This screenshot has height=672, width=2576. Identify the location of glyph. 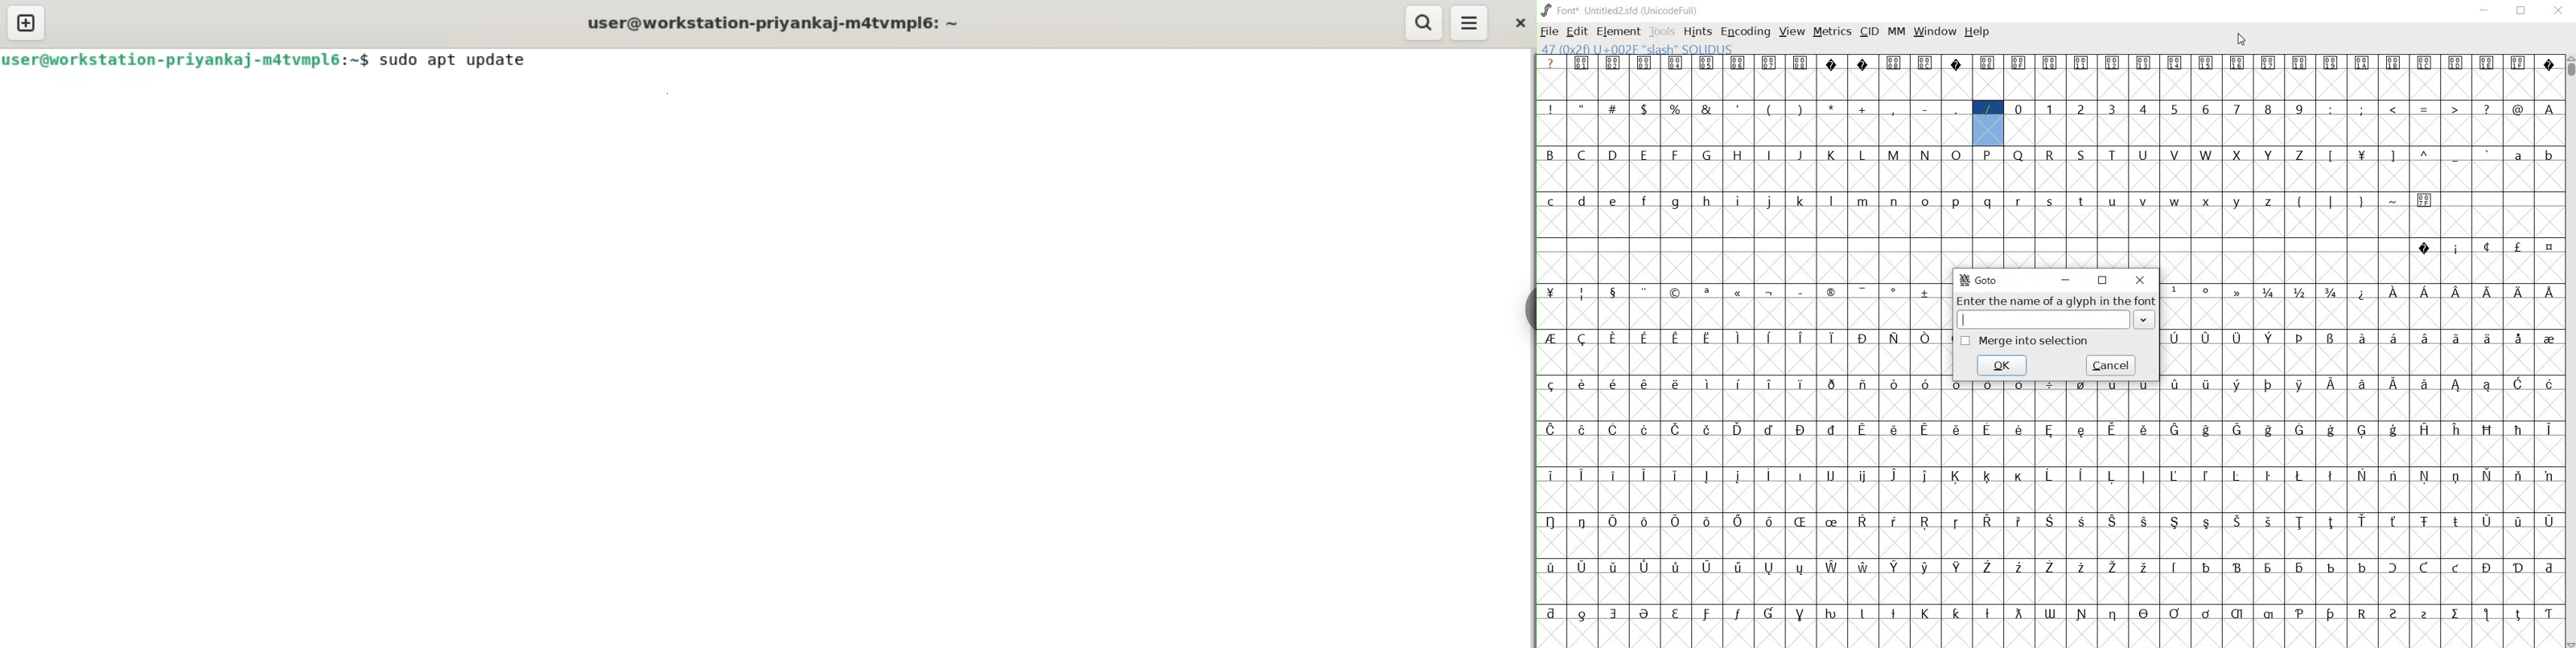
(2454, 108).